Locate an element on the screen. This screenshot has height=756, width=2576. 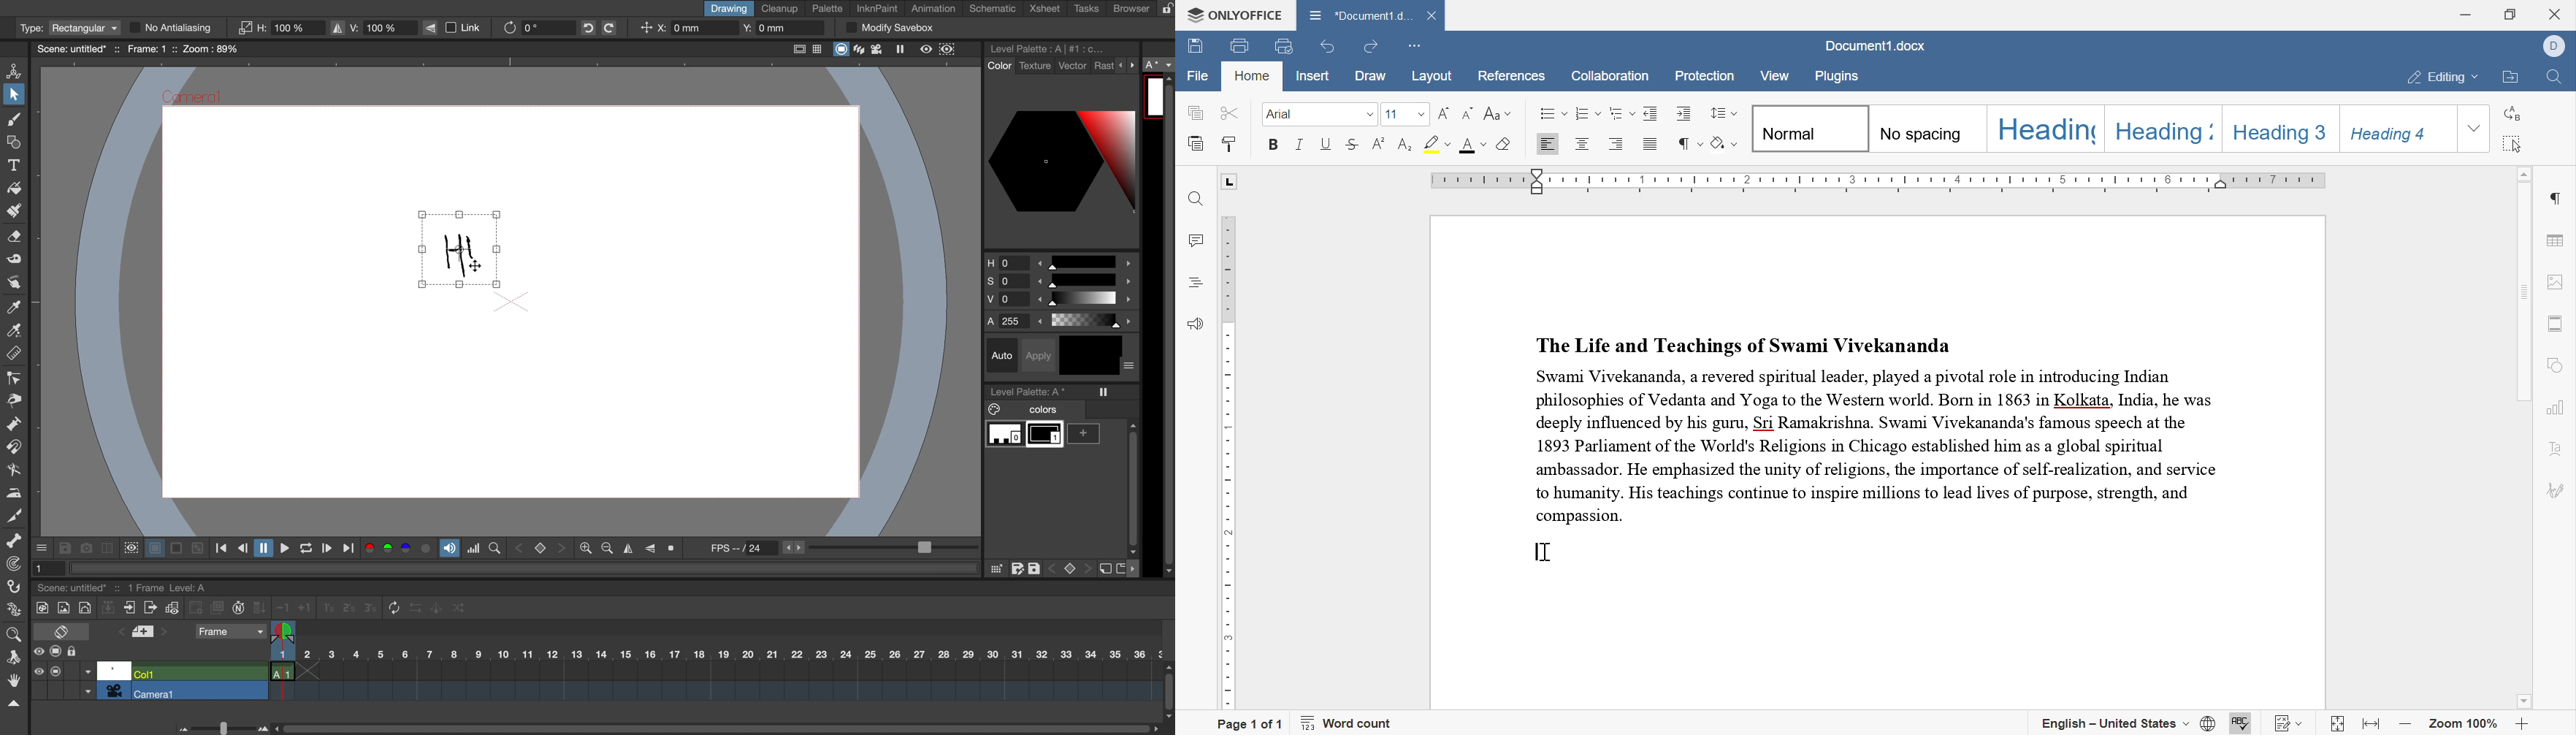
color is located at coordinates (998, 66).